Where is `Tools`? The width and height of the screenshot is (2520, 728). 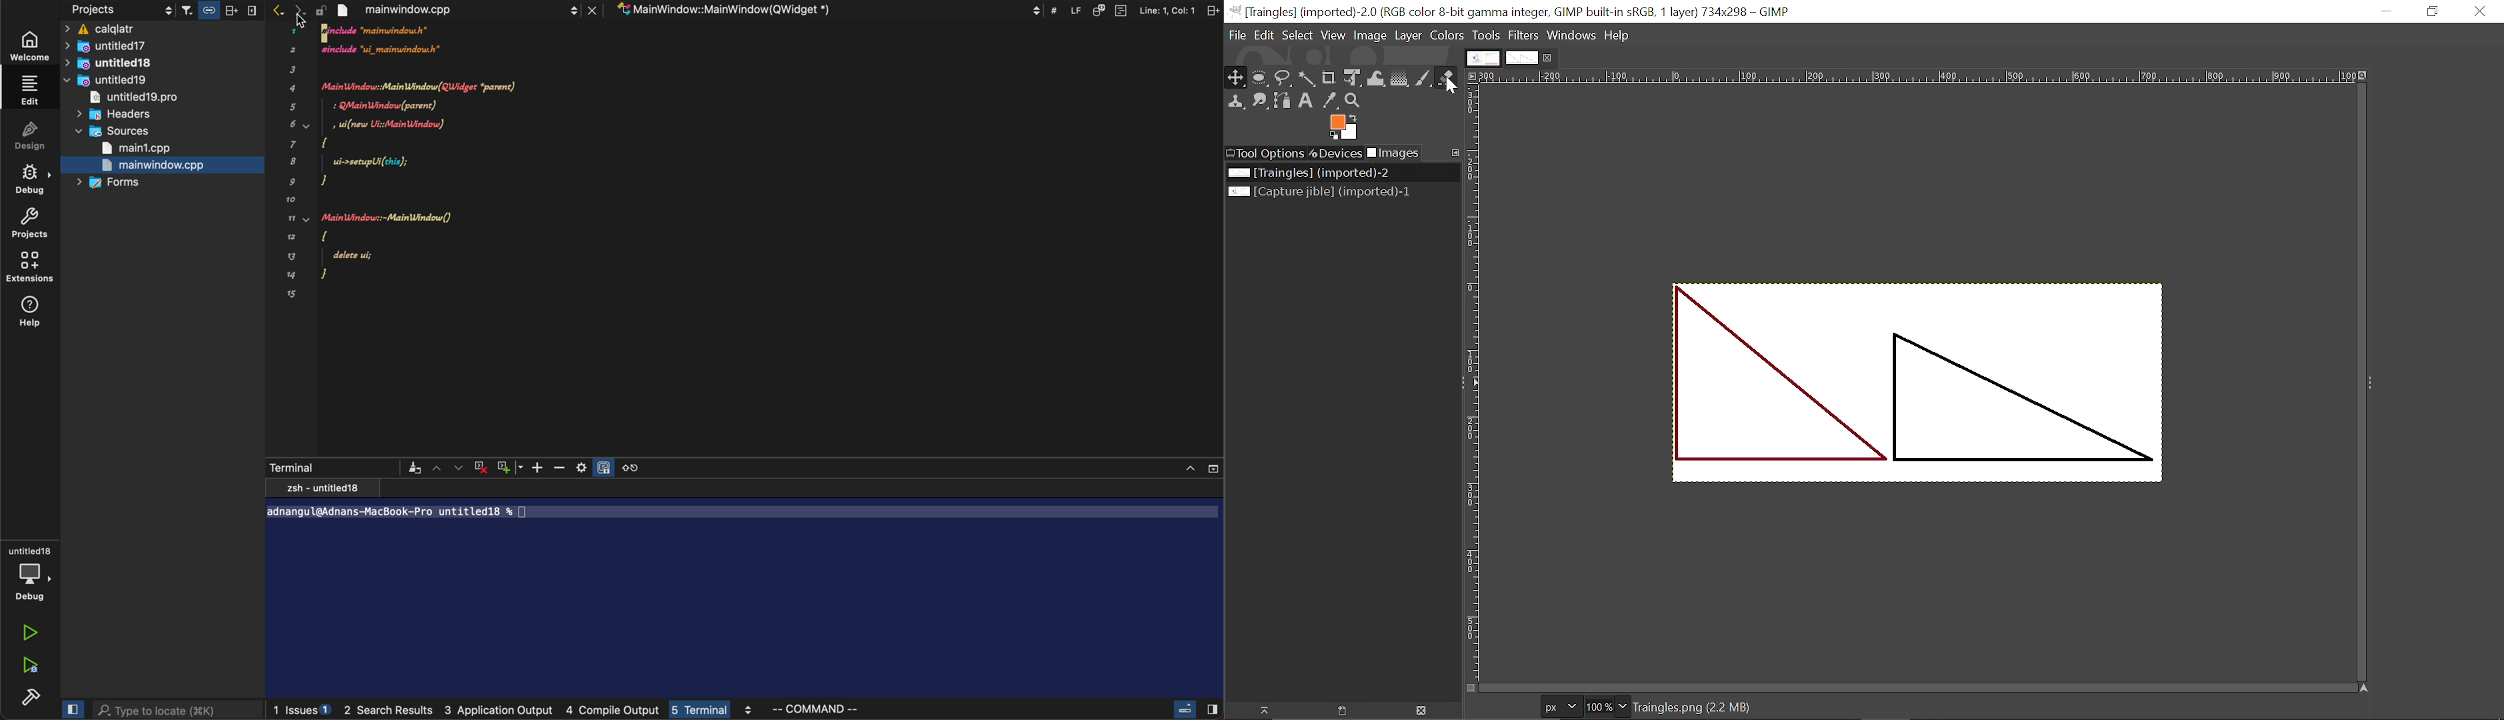
Tools is located at coordinates (1486, 35).